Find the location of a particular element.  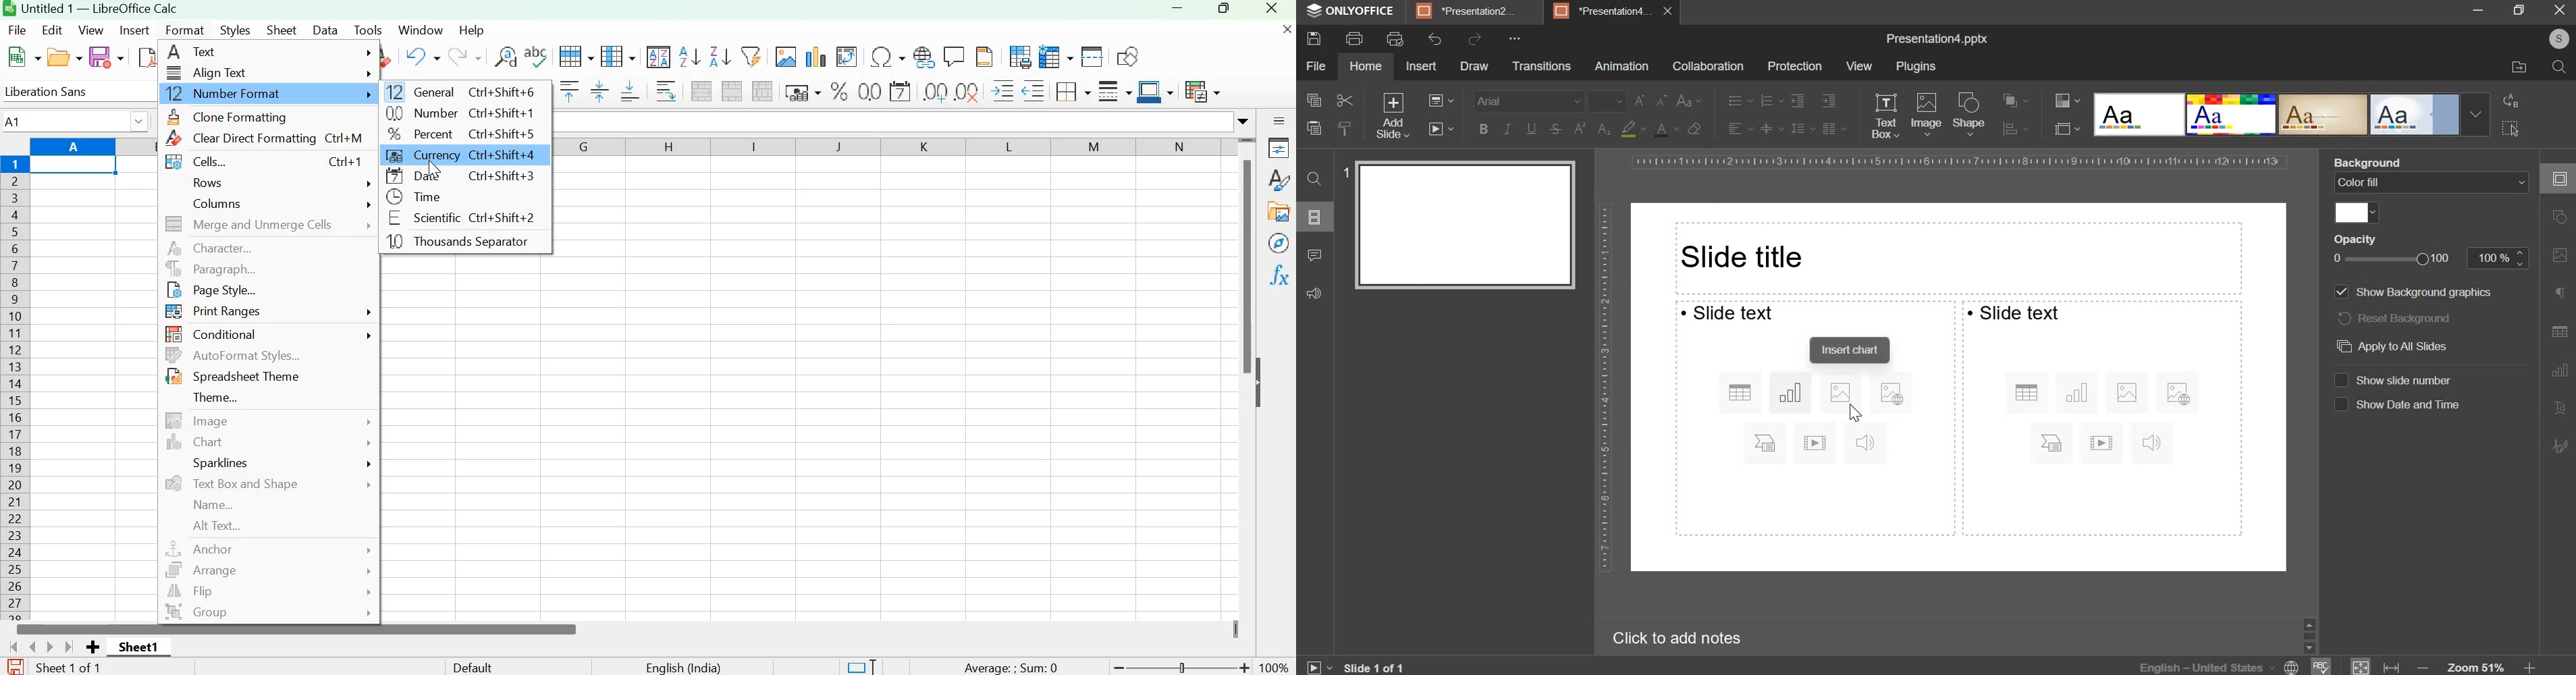

Expand formula bar is located at coordinates (1245, 121).